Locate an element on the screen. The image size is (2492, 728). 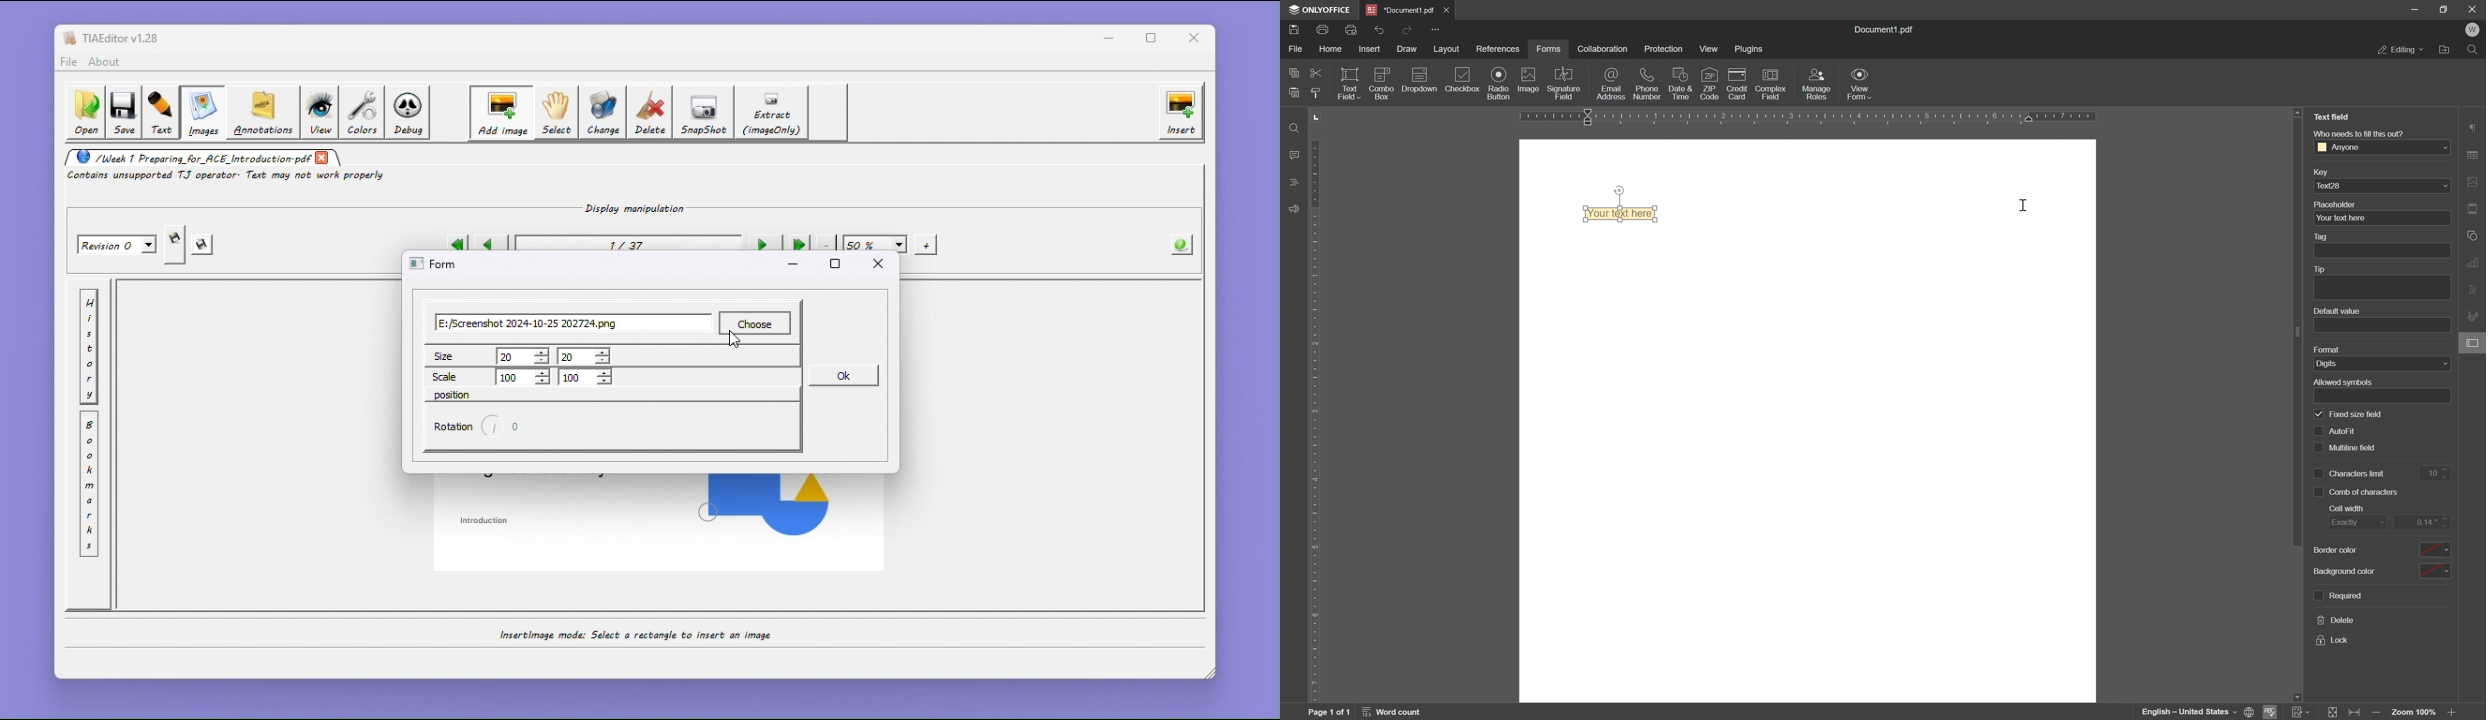
chart settings is located at coordinates (2473, 263).